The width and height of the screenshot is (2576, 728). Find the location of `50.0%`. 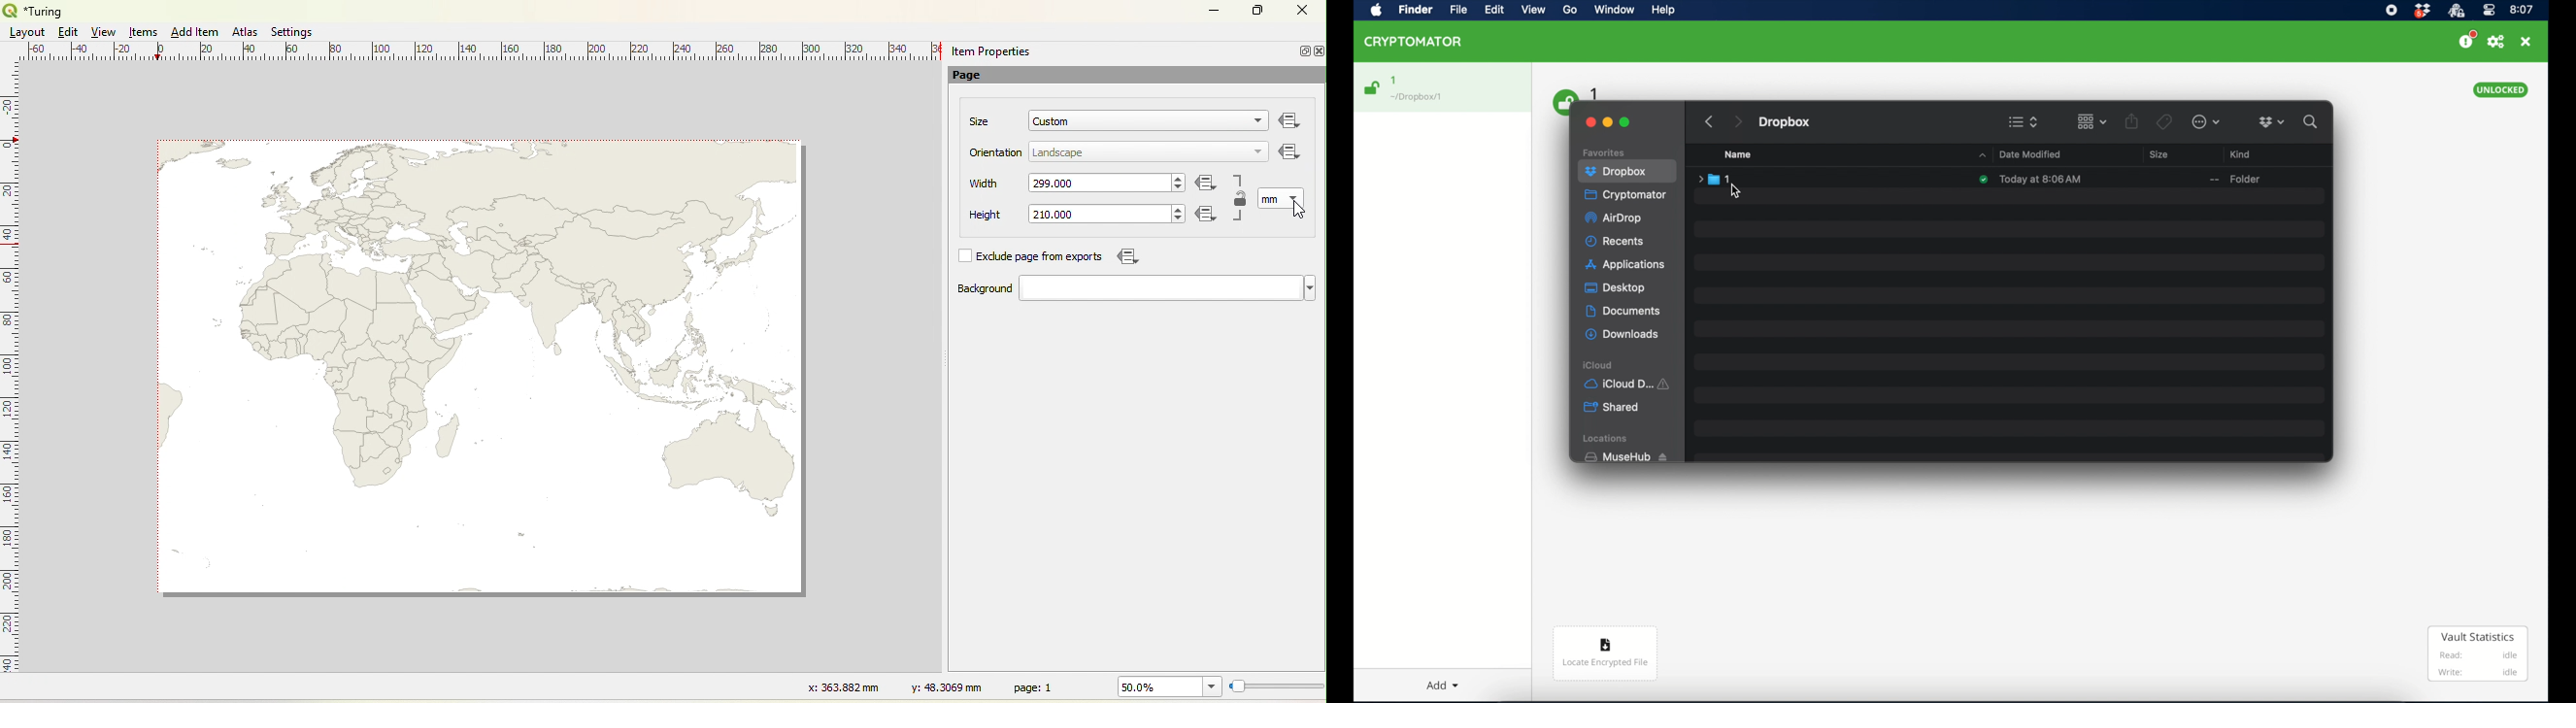

50.0% is located at coordinates (1166, 686).